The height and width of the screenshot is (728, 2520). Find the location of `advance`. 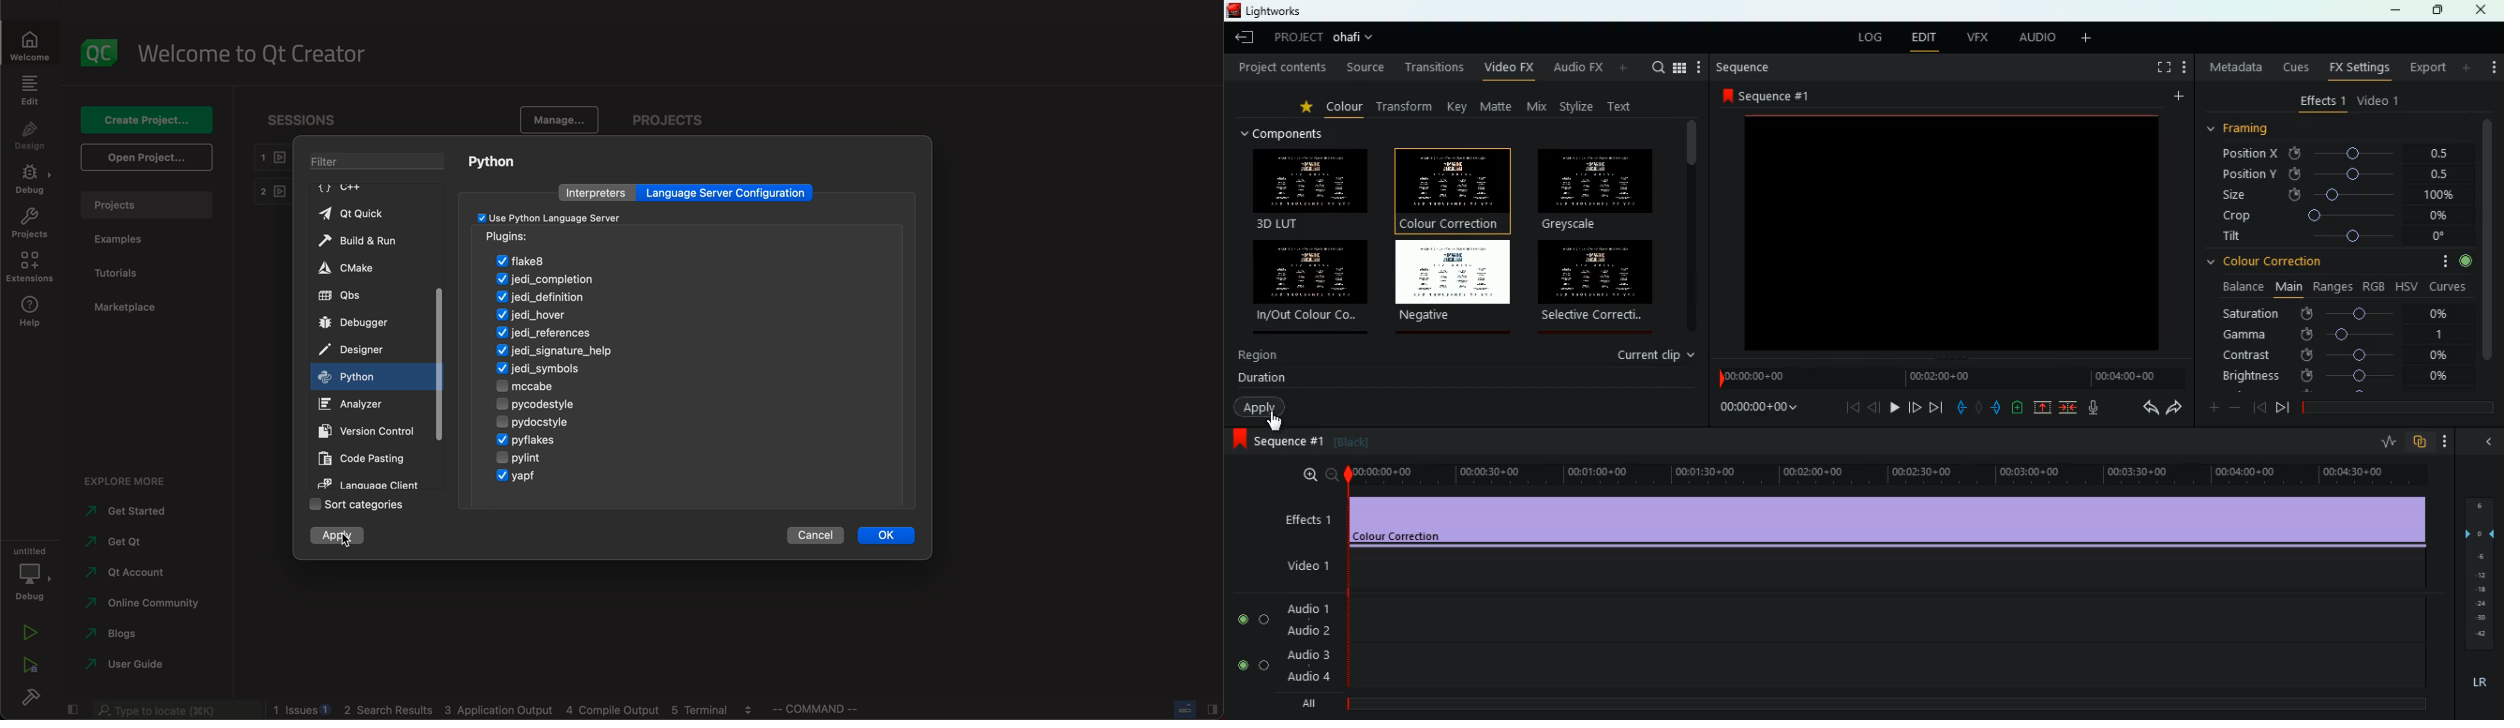

advance is located at coordinates (1912, 406).